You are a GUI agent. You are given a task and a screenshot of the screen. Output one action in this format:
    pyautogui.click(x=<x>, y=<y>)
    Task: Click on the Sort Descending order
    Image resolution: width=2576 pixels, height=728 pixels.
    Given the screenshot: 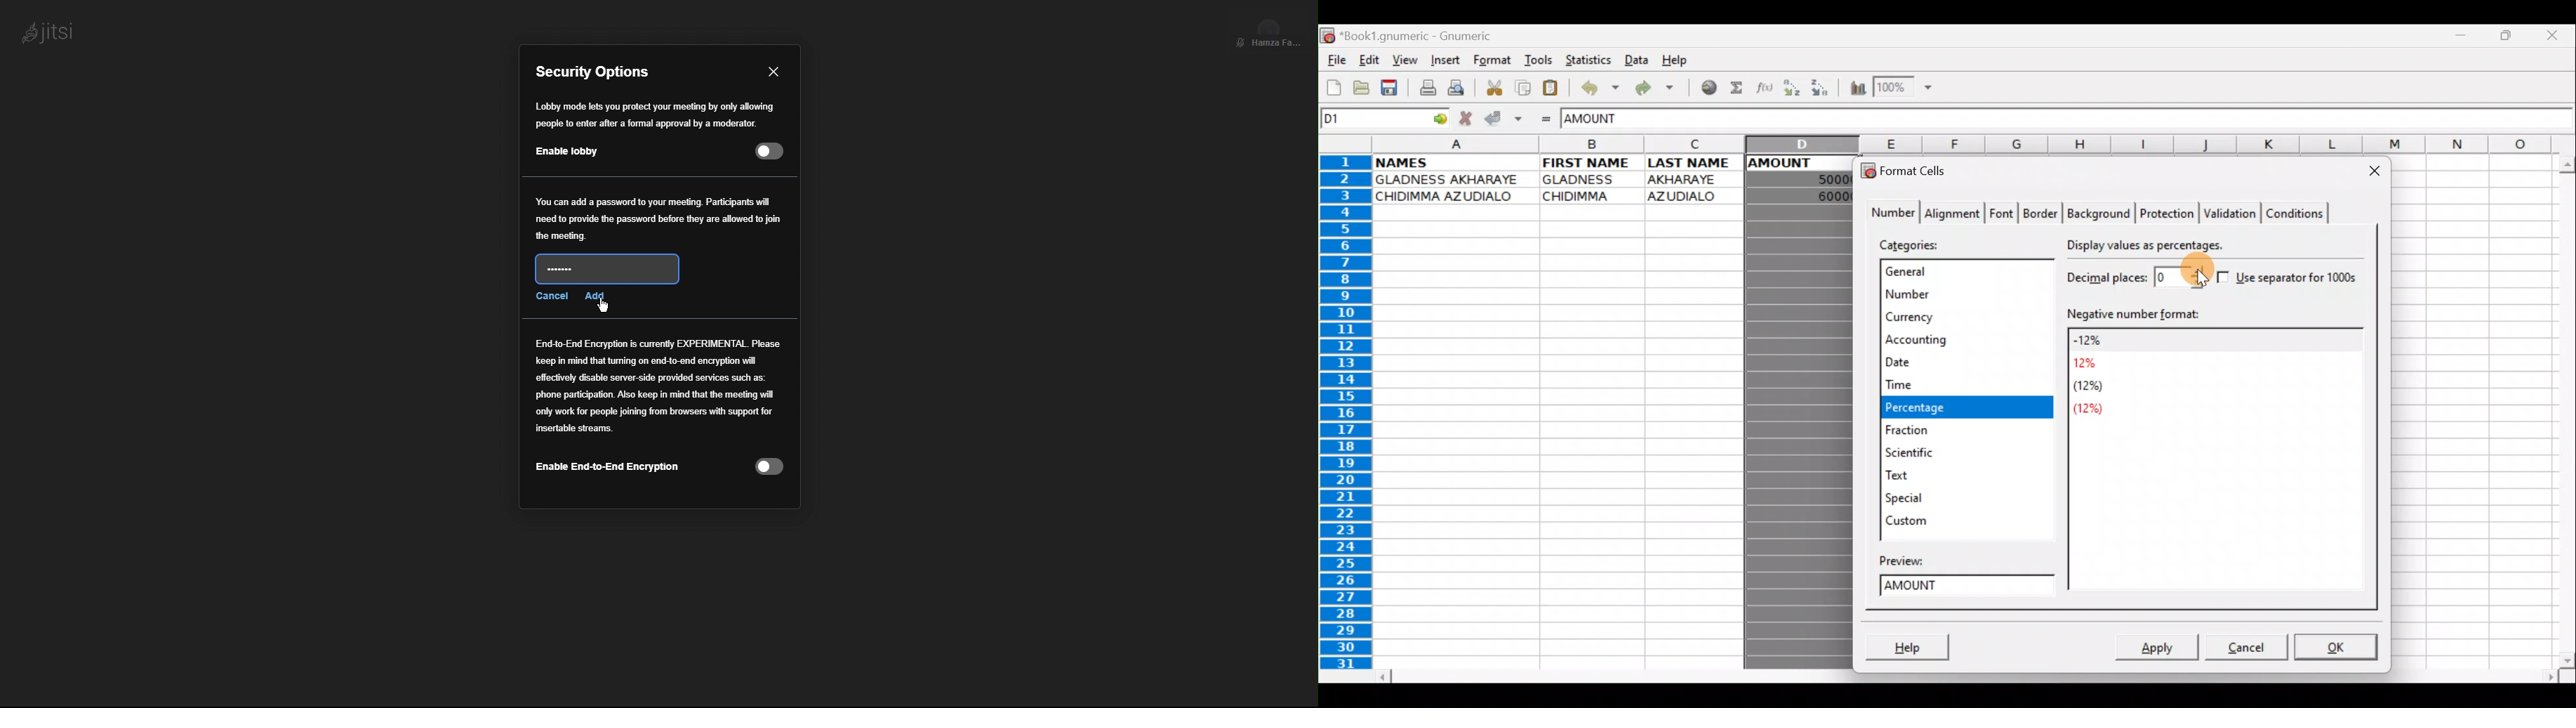 What is the action you would take?
    pyautogui.click(x=1821, y=88)
    